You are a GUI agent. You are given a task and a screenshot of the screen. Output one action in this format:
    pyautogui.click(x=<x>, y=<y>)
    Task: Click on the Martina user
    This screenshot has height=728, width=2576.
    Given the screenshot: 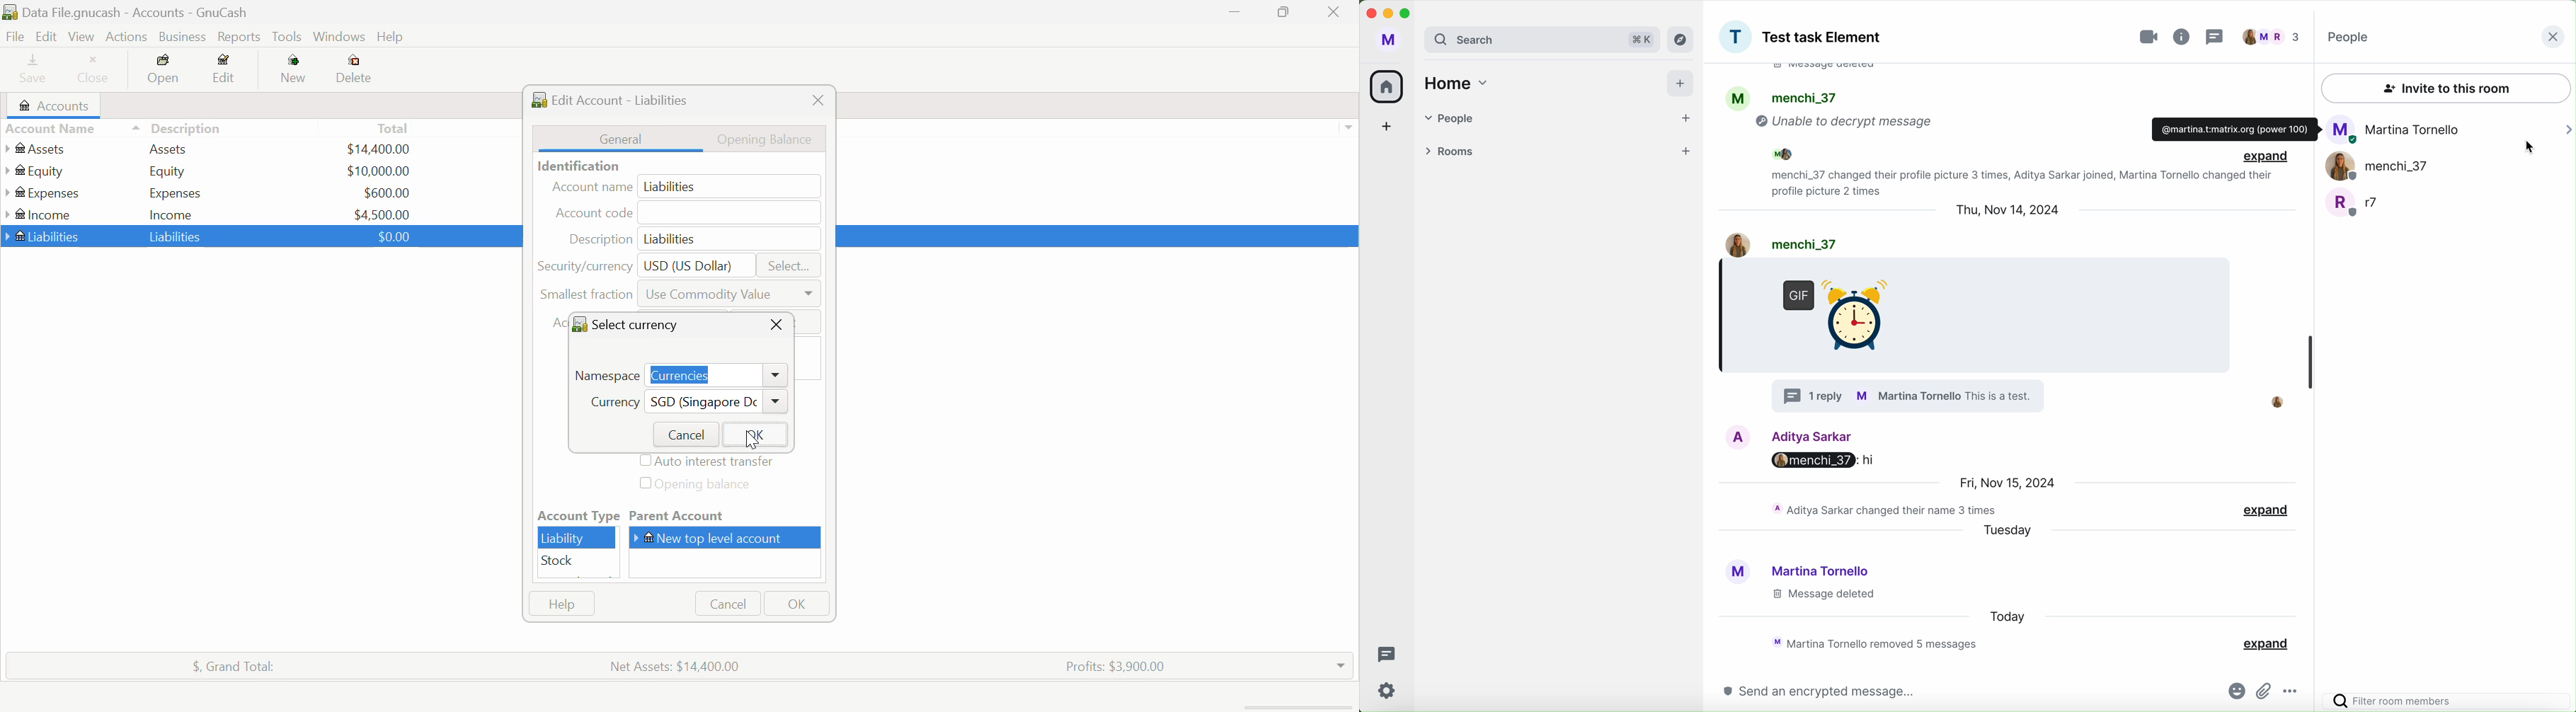 What is the action you would take?
    pyautogui.click(x=1822, y=571)
    